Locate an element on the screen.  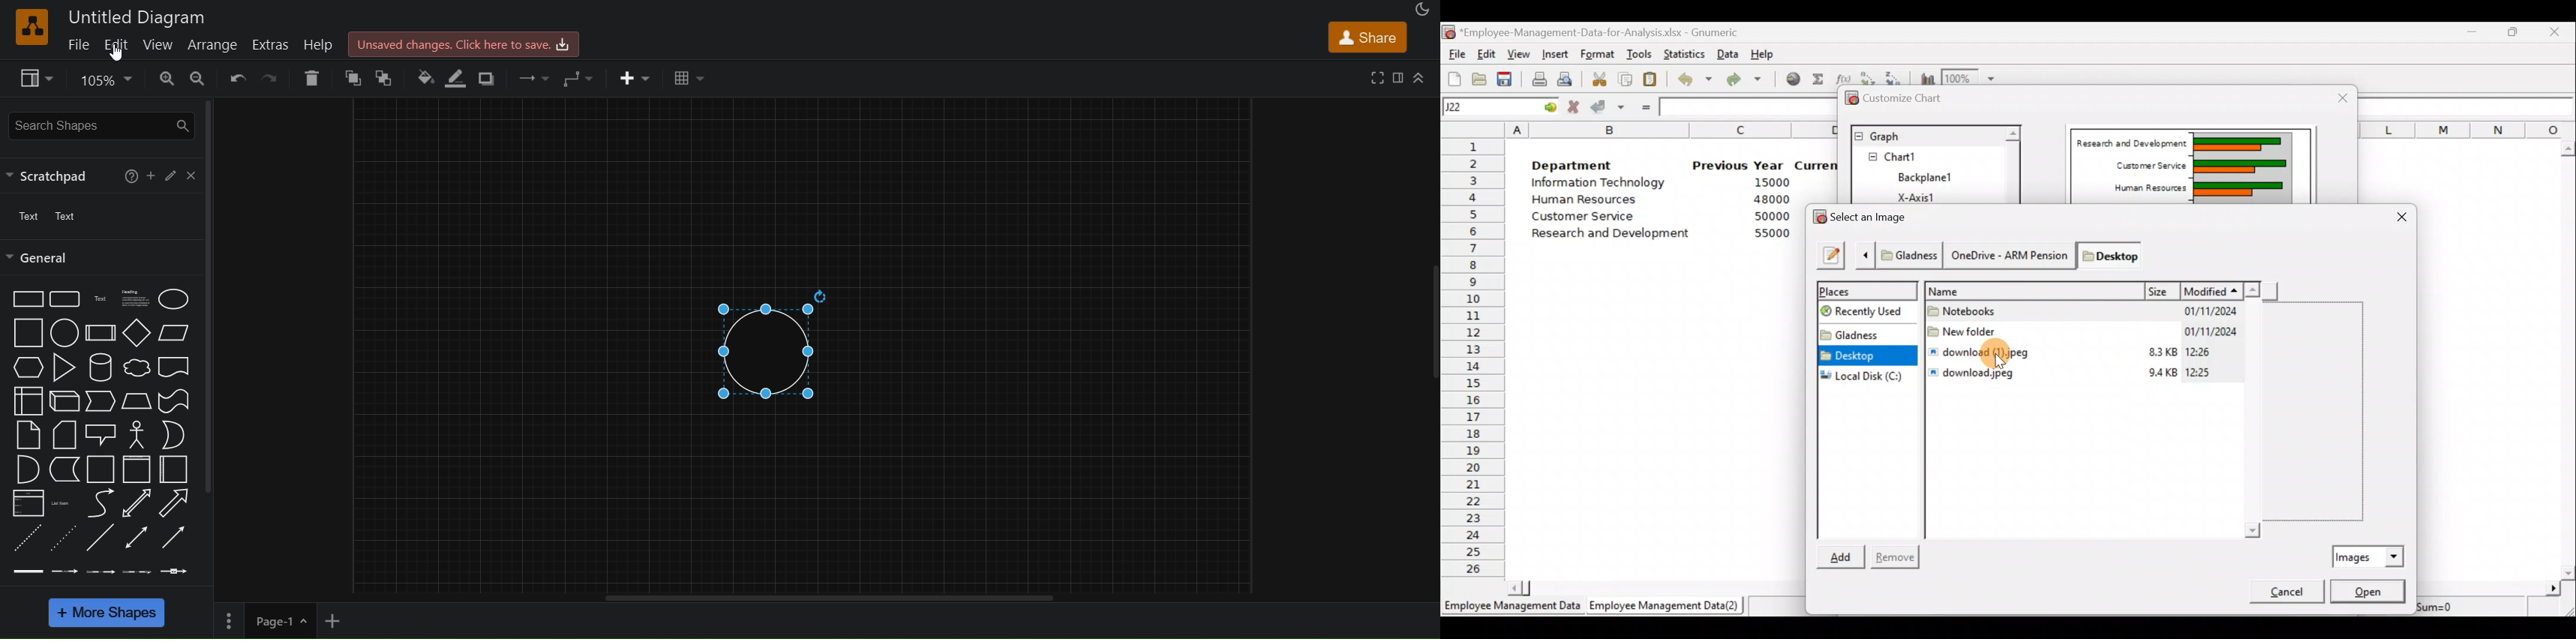
Format is located at coordinates (1599, 53).